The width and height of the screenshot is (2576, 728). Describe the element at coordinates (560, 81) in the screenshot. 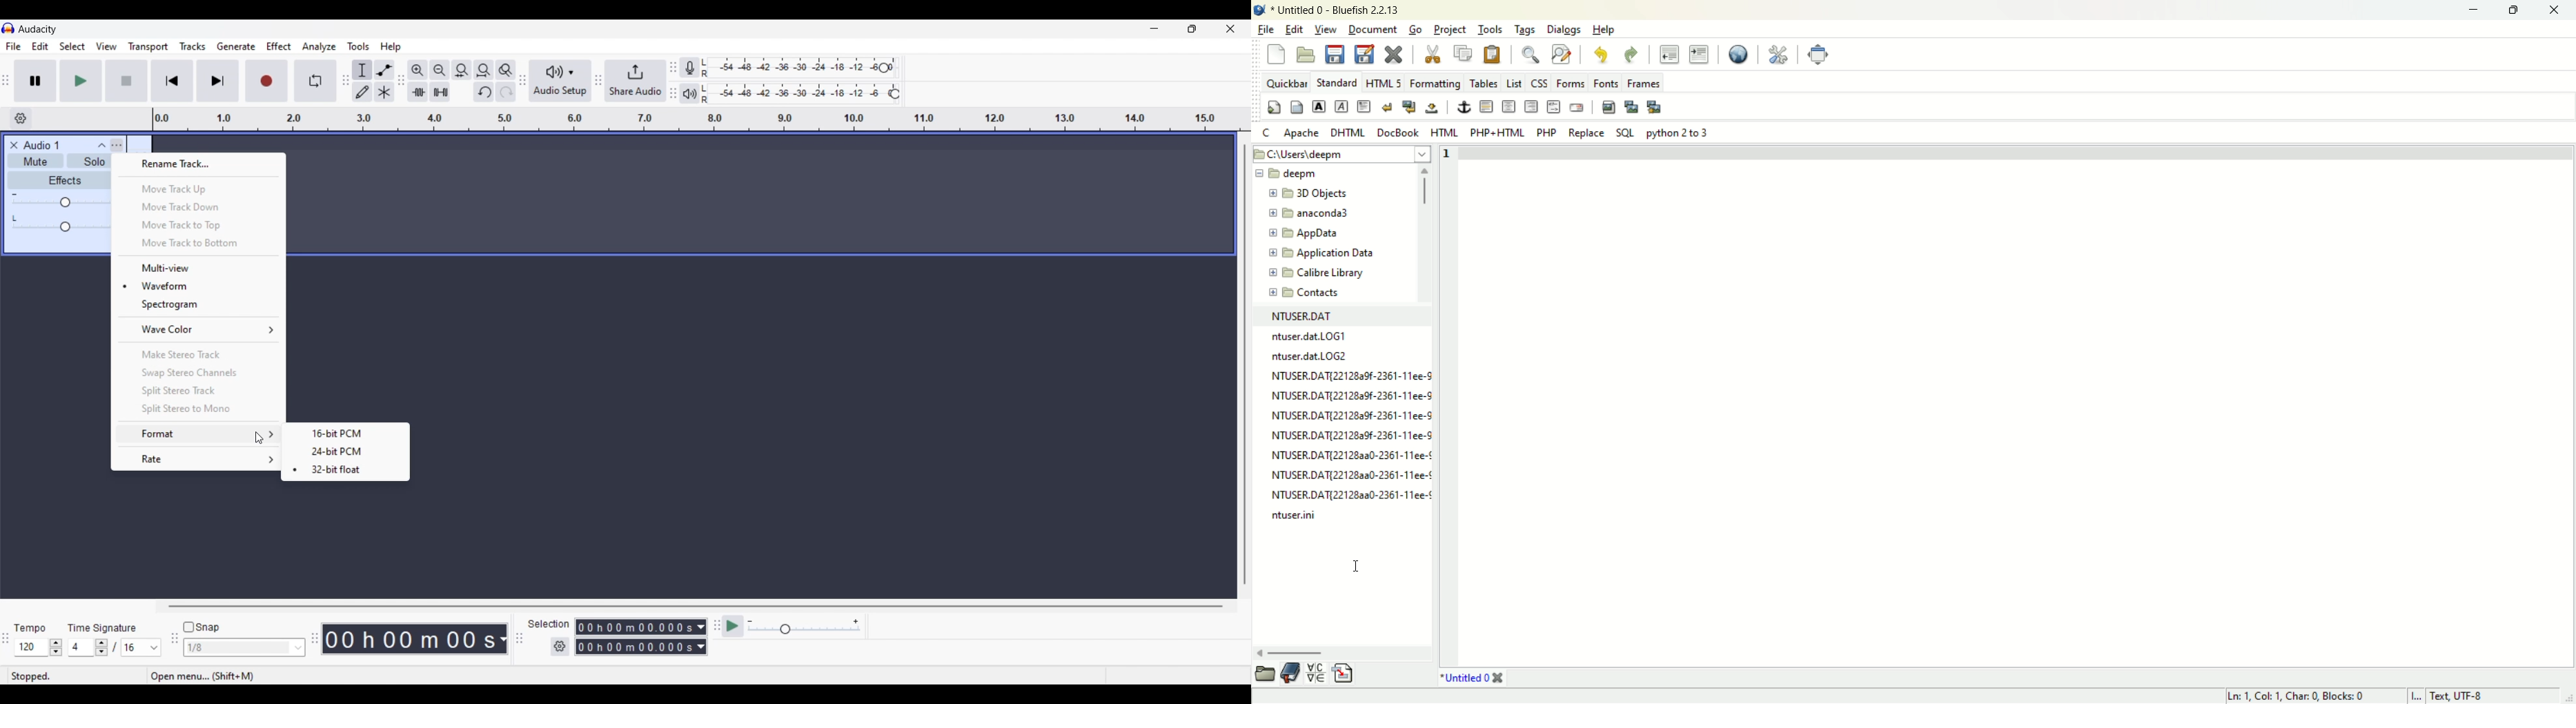

I see `Audio setup` at that location.